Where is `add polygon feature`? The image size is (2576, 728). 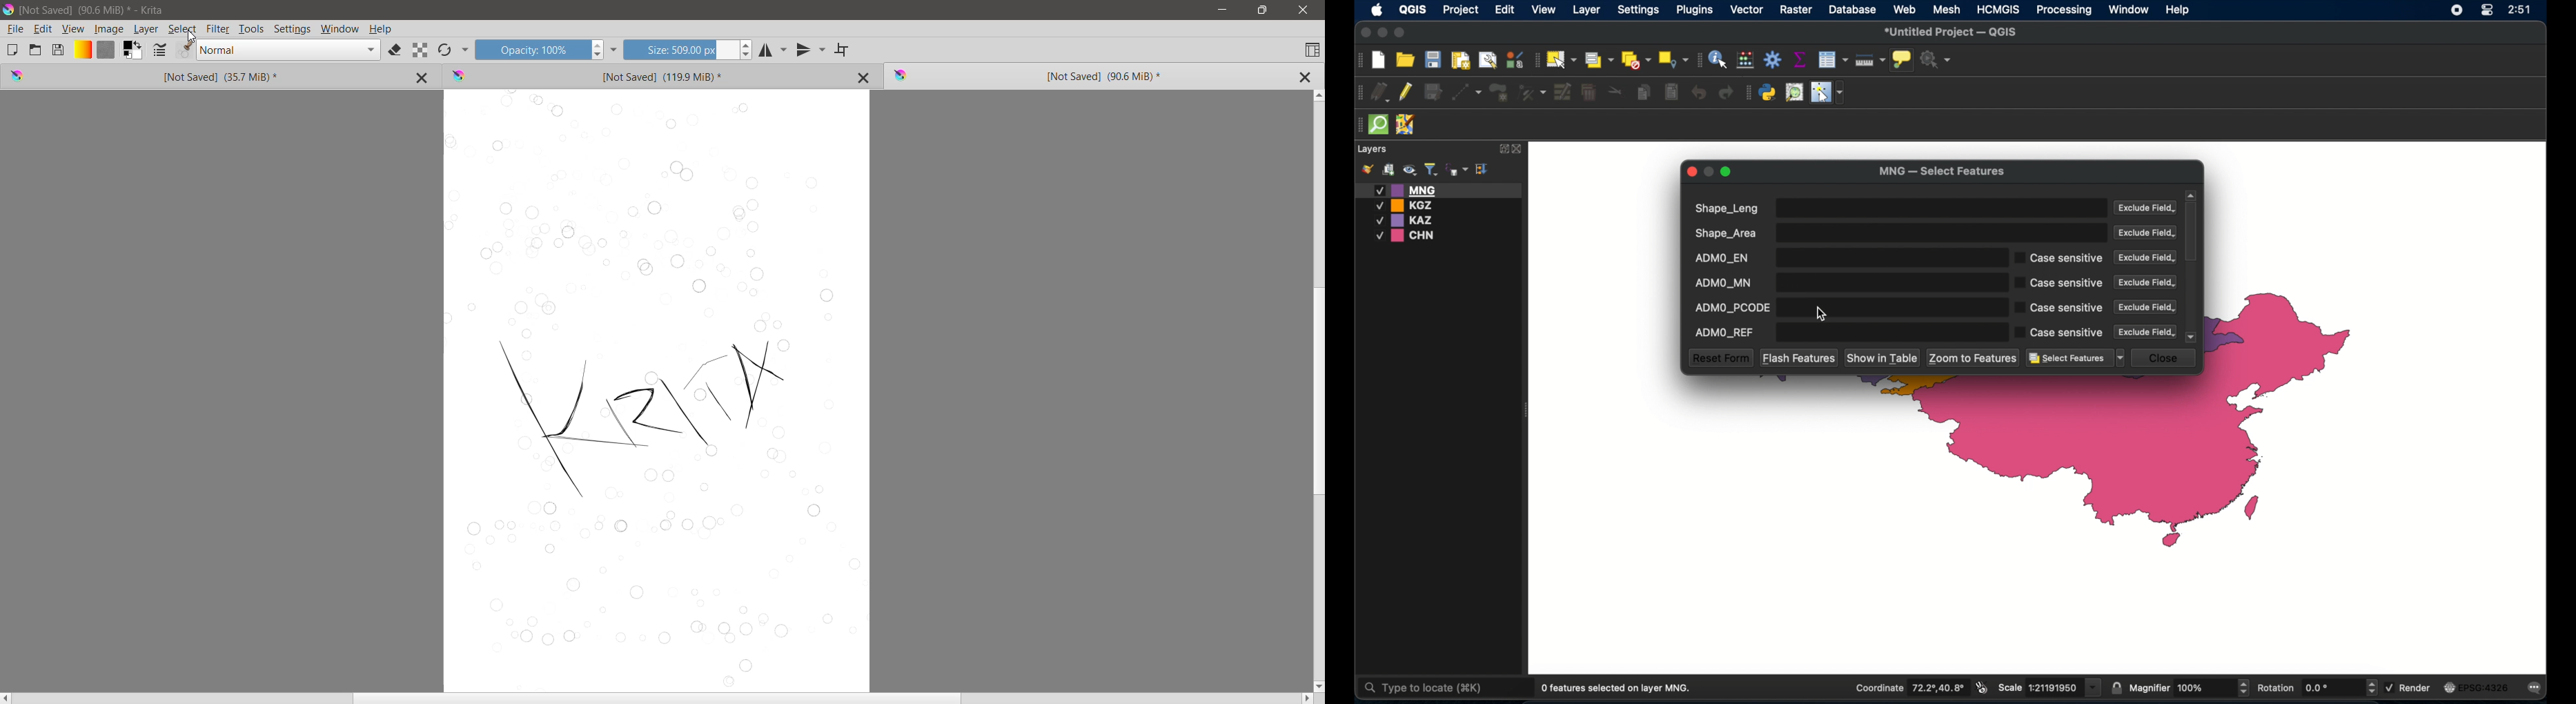 add polygon feature is located at coordinates (1500, 91).